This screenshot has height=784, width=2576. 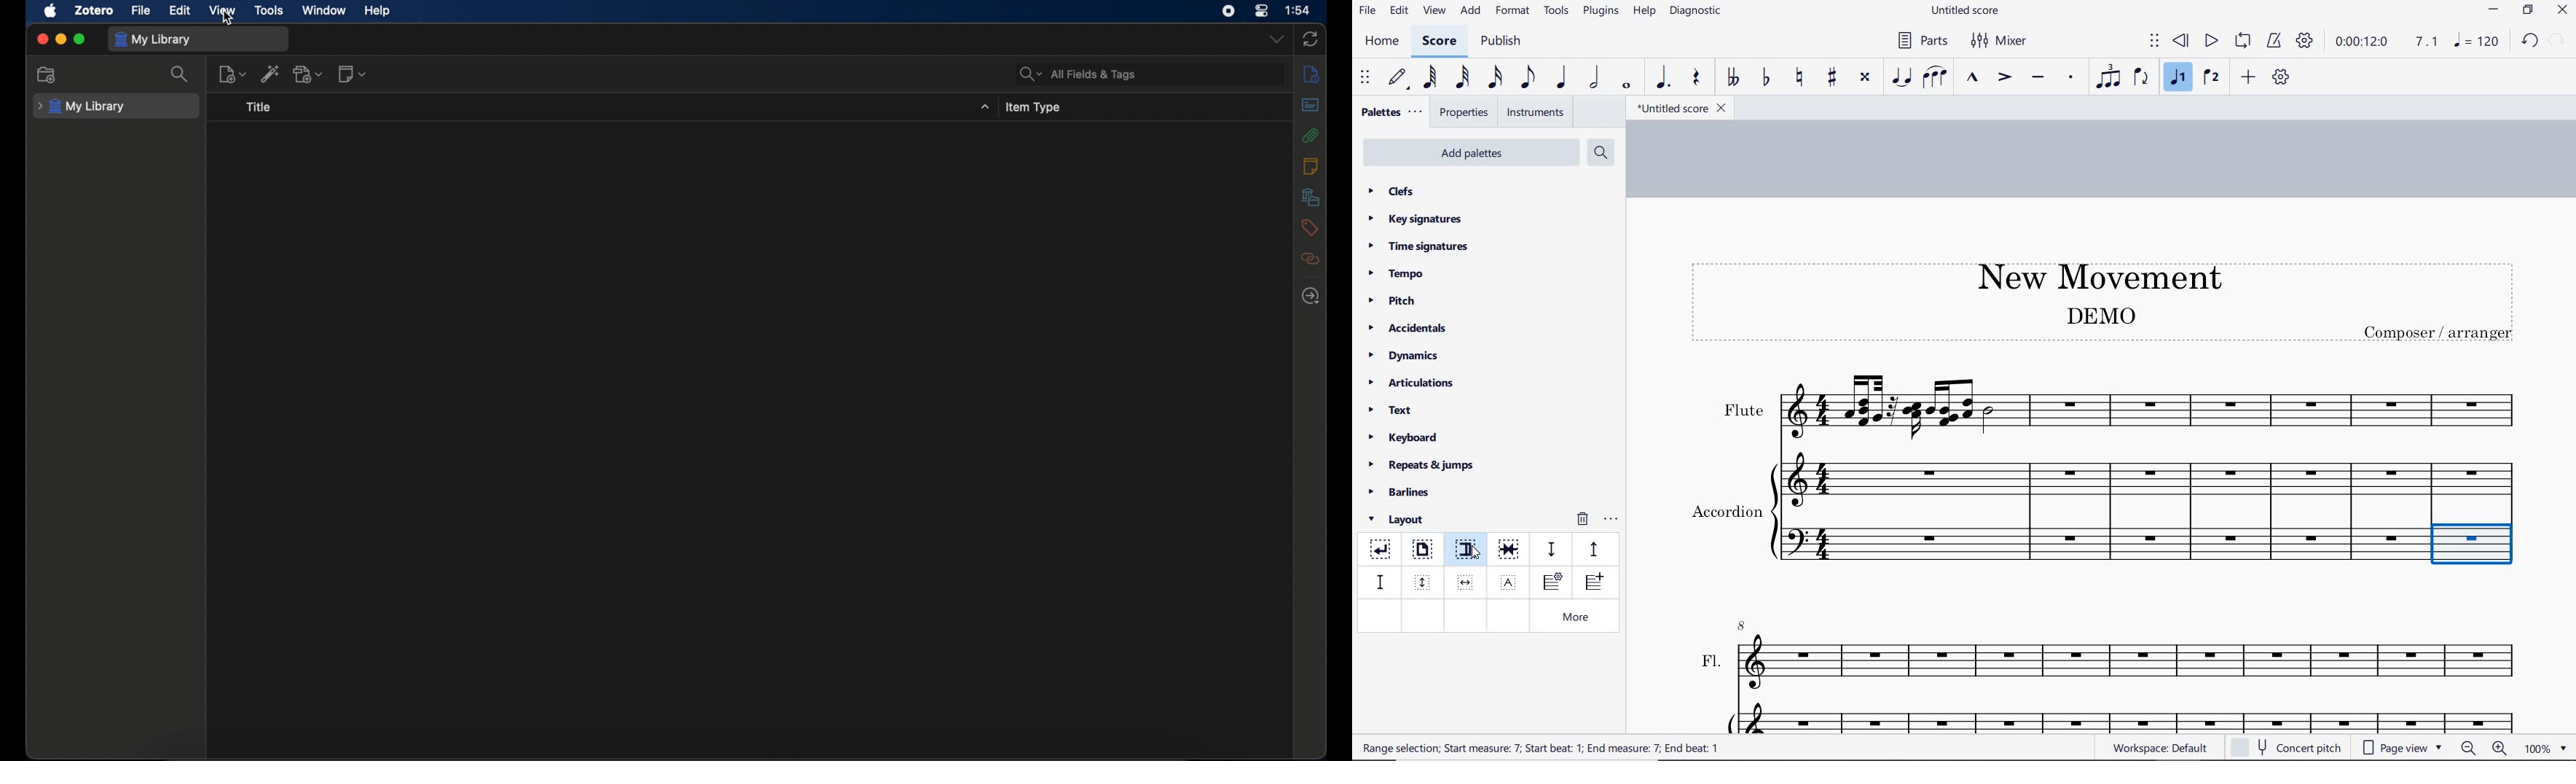 What do you see at coordinates (1732, 78) in the screenshot?
I see `toggle double-flat` at bounding box center [1732, 78].